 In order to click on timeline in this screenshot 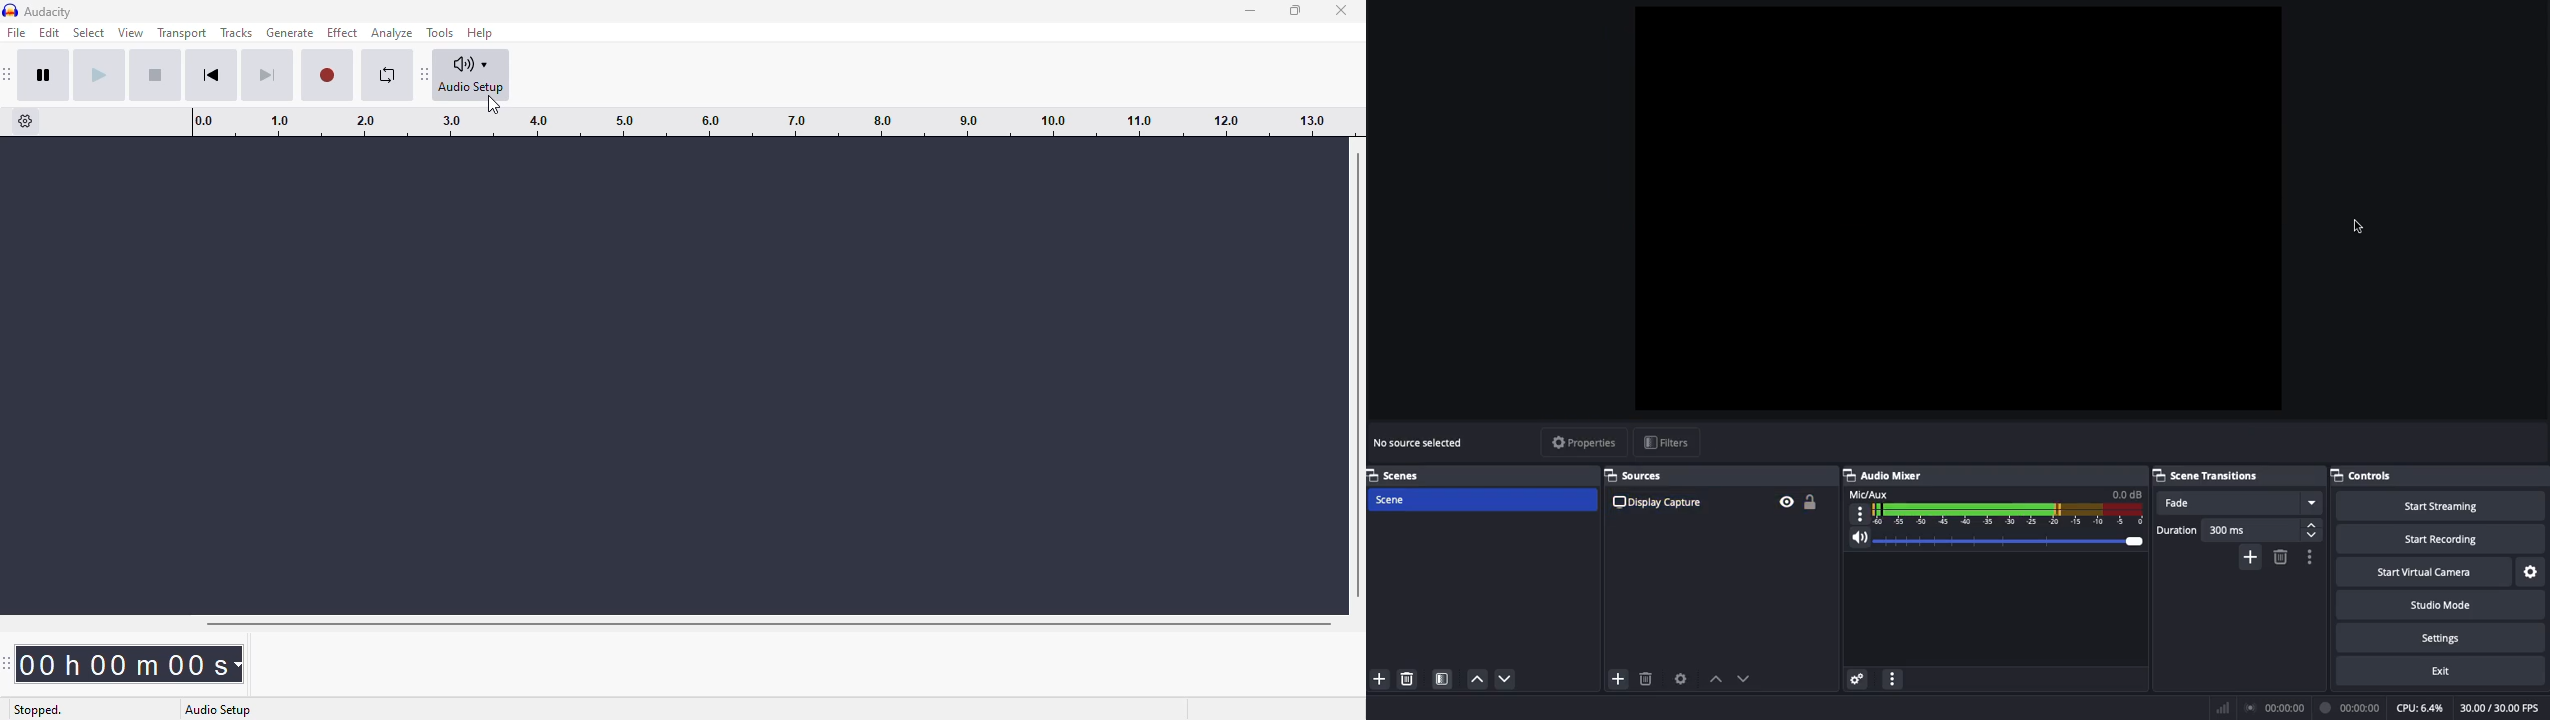, I will do `click(762, 121)`.